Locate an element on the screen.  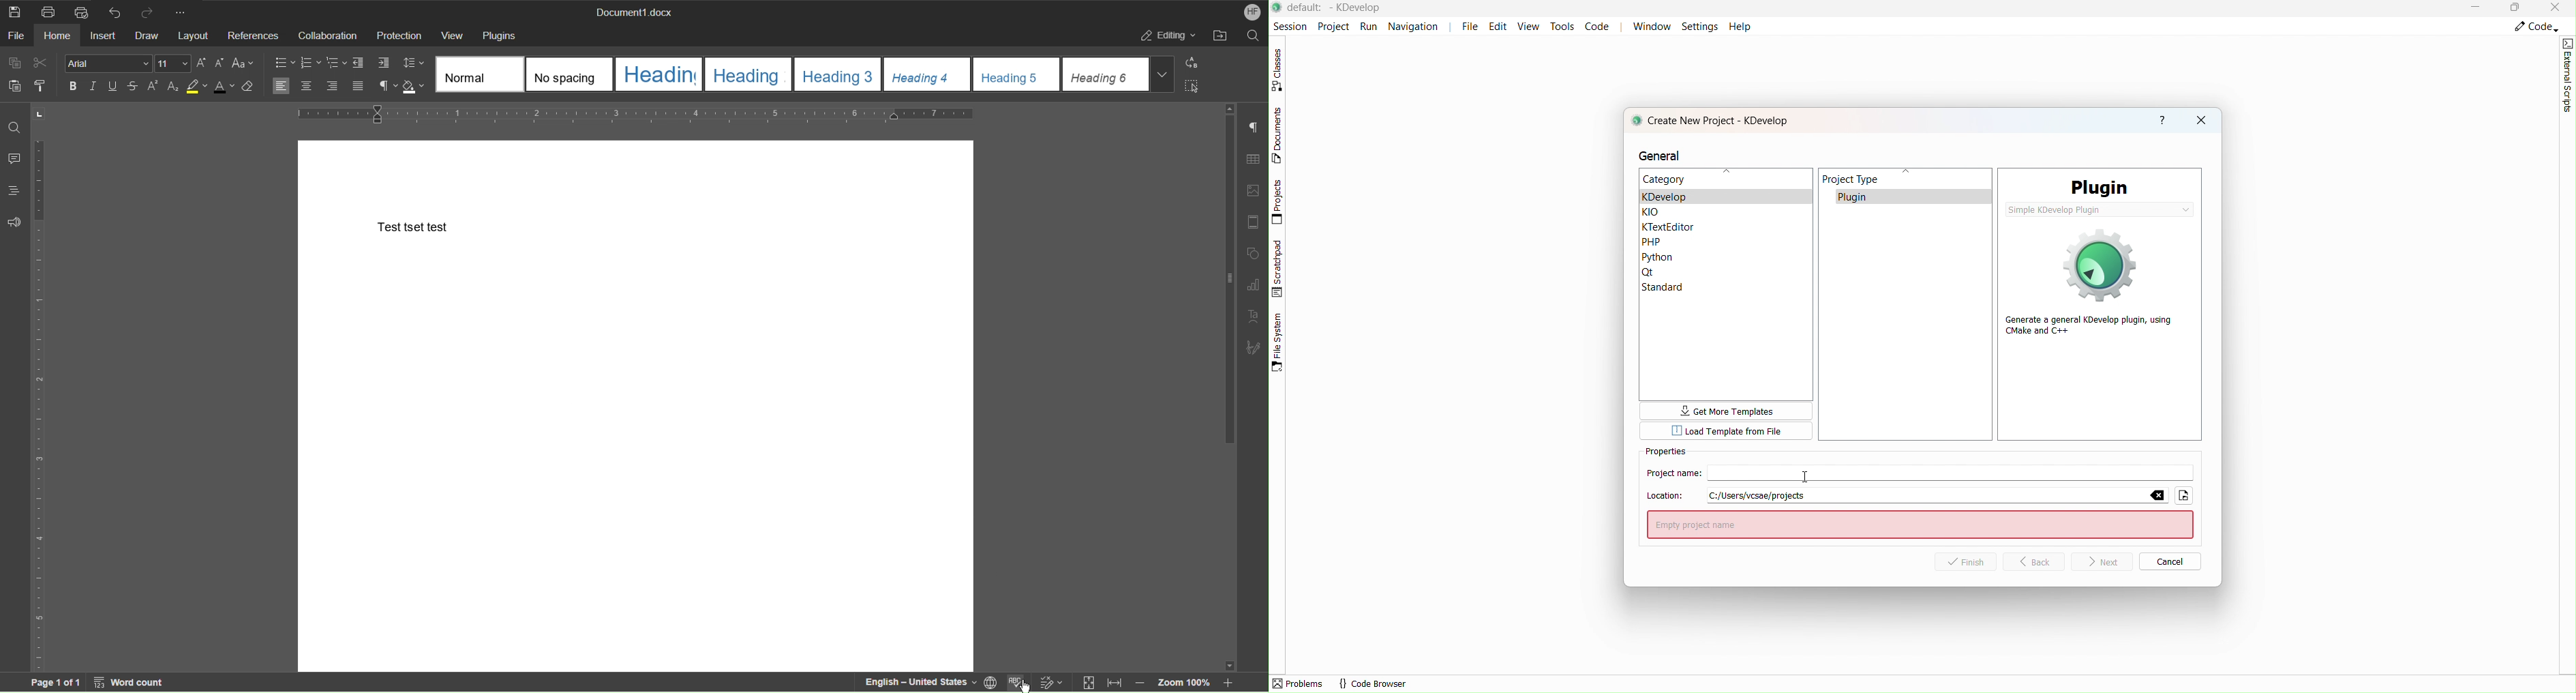
Ktexteditor is located at coordinates (1669, 226).